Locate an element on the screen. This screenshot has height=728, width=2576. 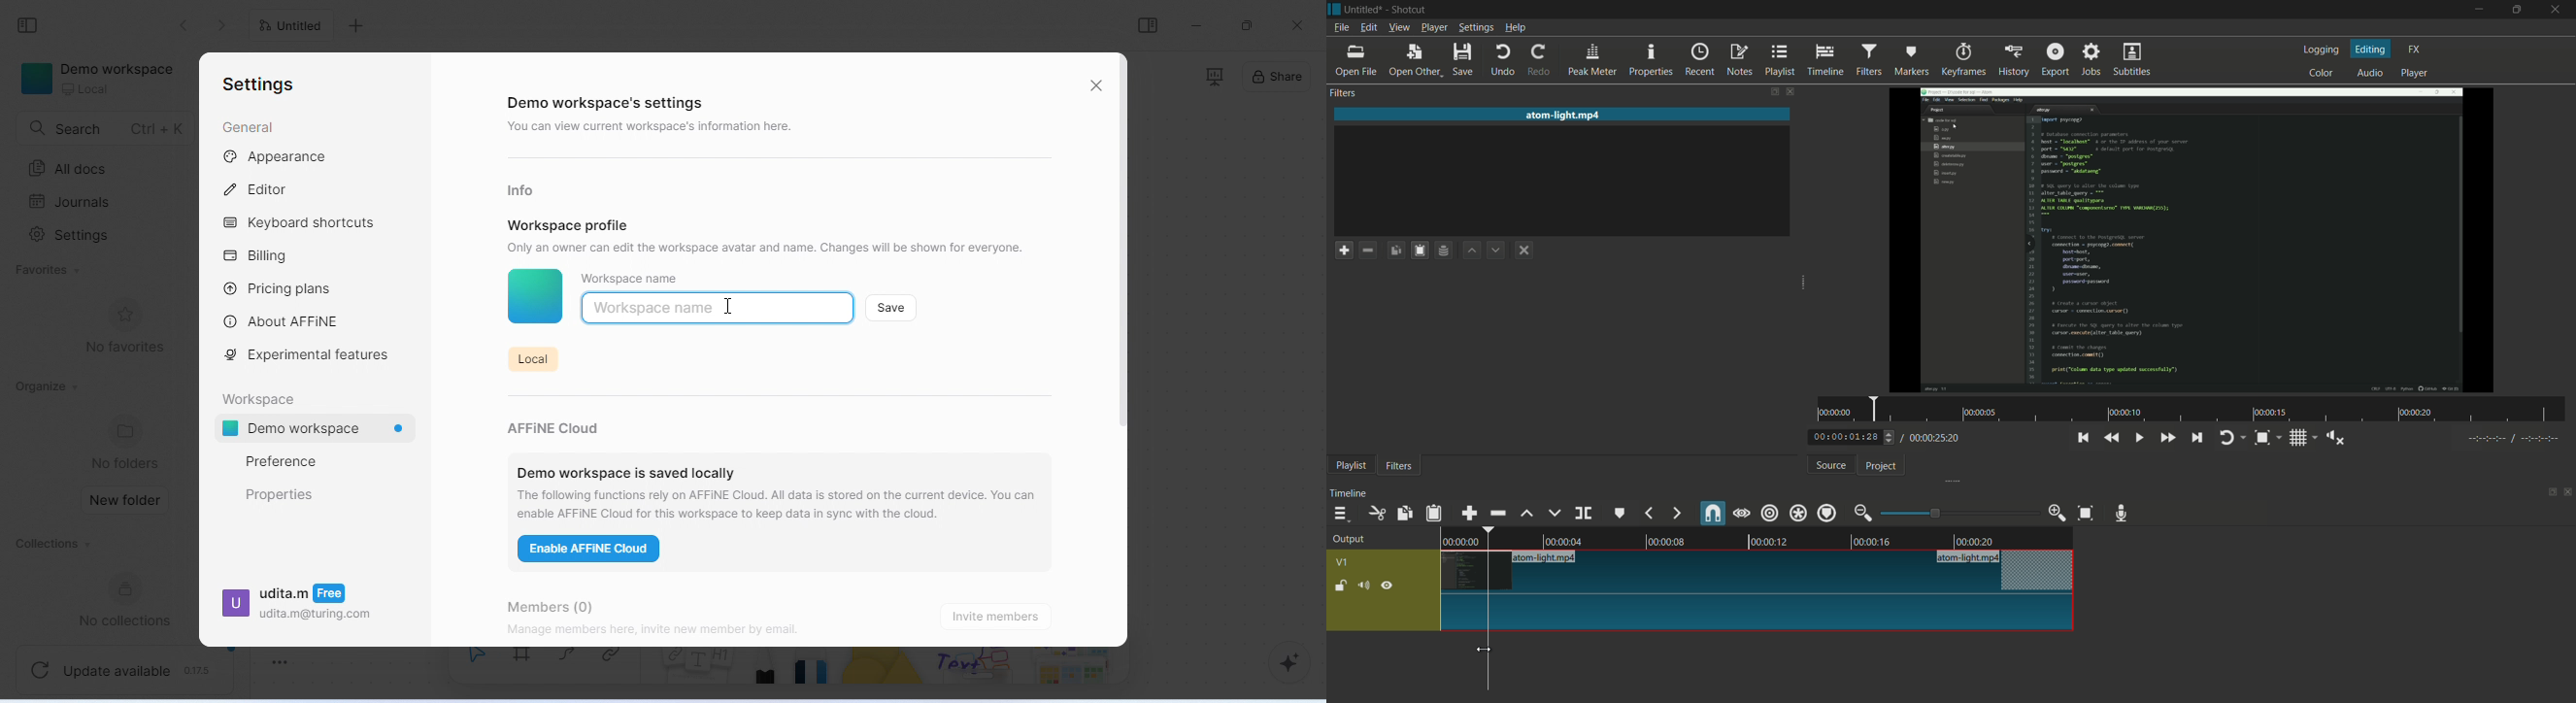
playlist is located at coordinates (1350, 467).